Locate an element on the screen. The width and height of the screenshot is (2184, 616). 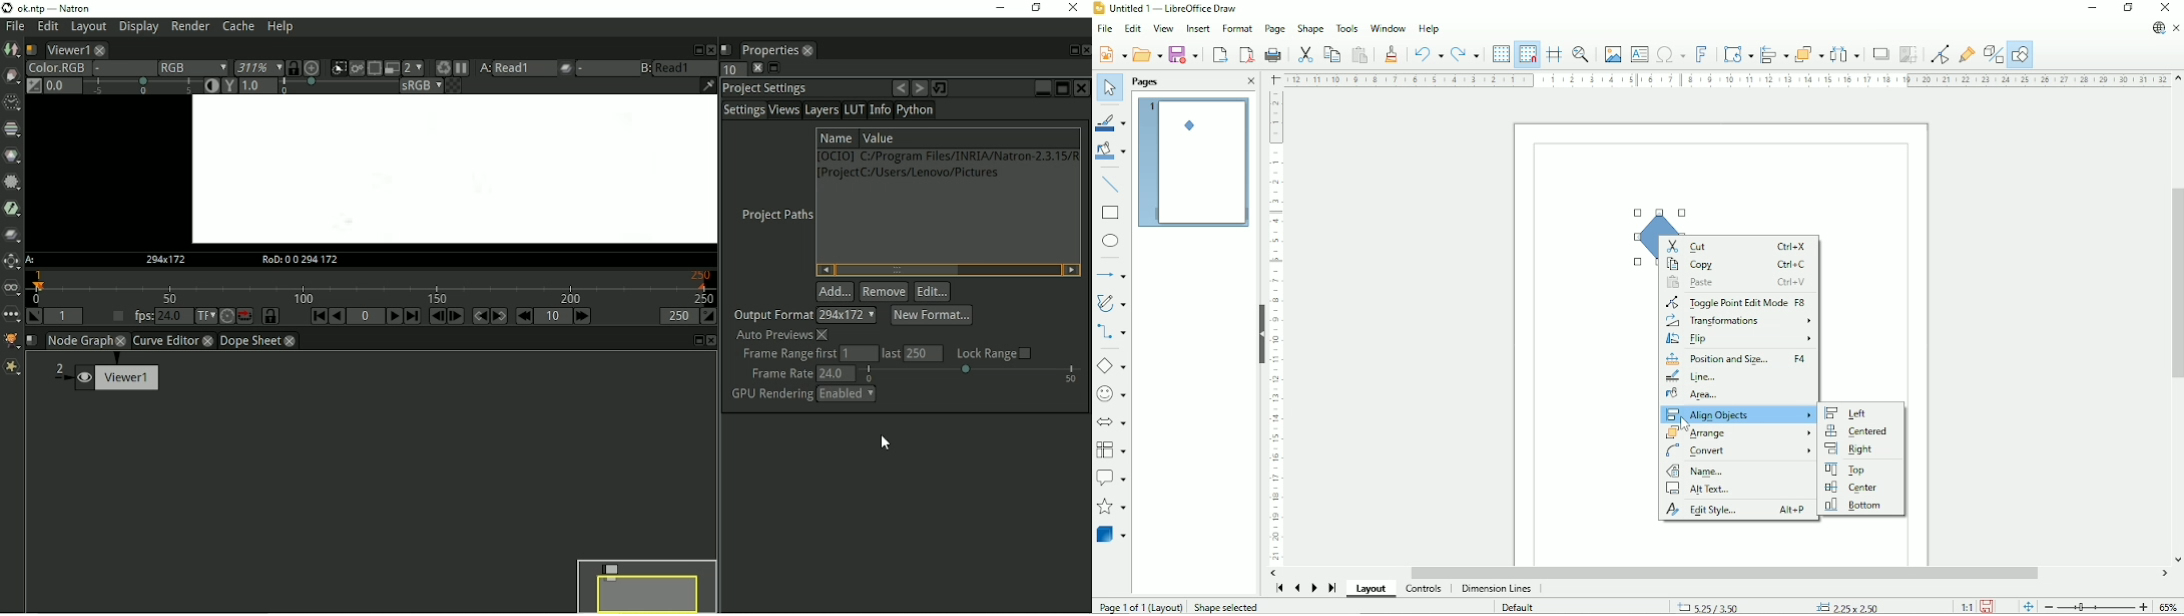
Print is located at coordinates (1273, 55).